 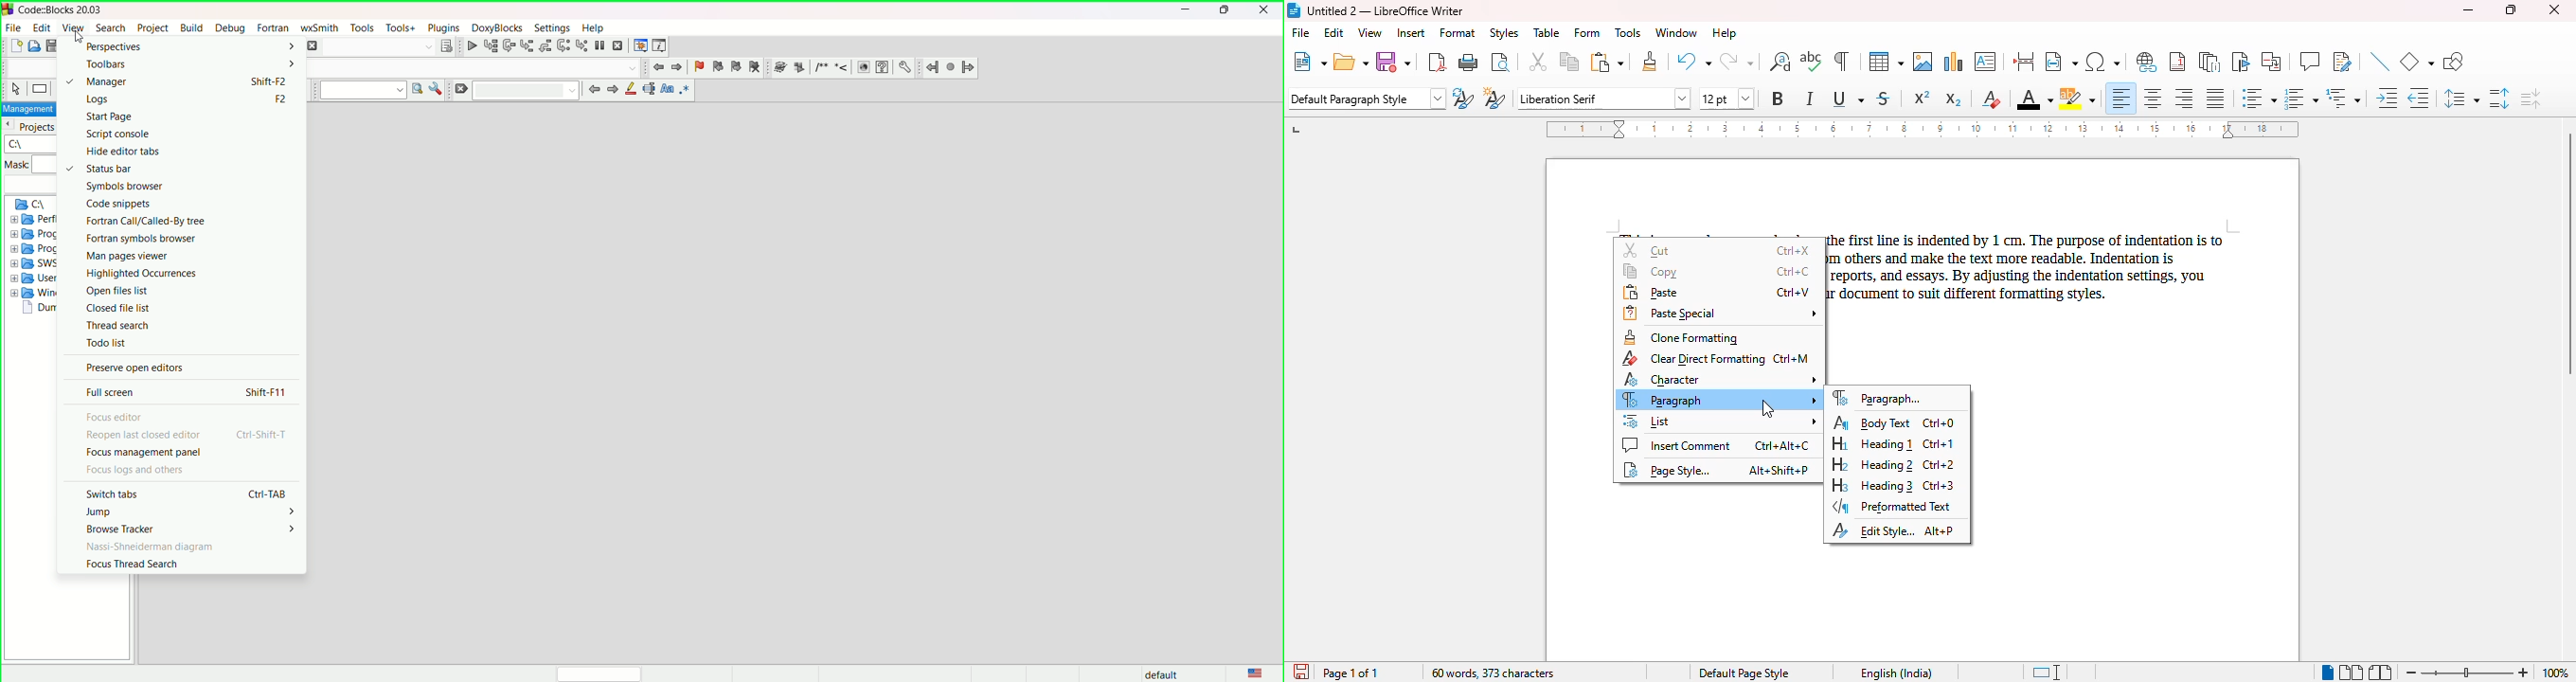 What do you see at coordinates (496, 27) in the screenshot?
I see `Doxyblocks` at bounding box center [496, 27].